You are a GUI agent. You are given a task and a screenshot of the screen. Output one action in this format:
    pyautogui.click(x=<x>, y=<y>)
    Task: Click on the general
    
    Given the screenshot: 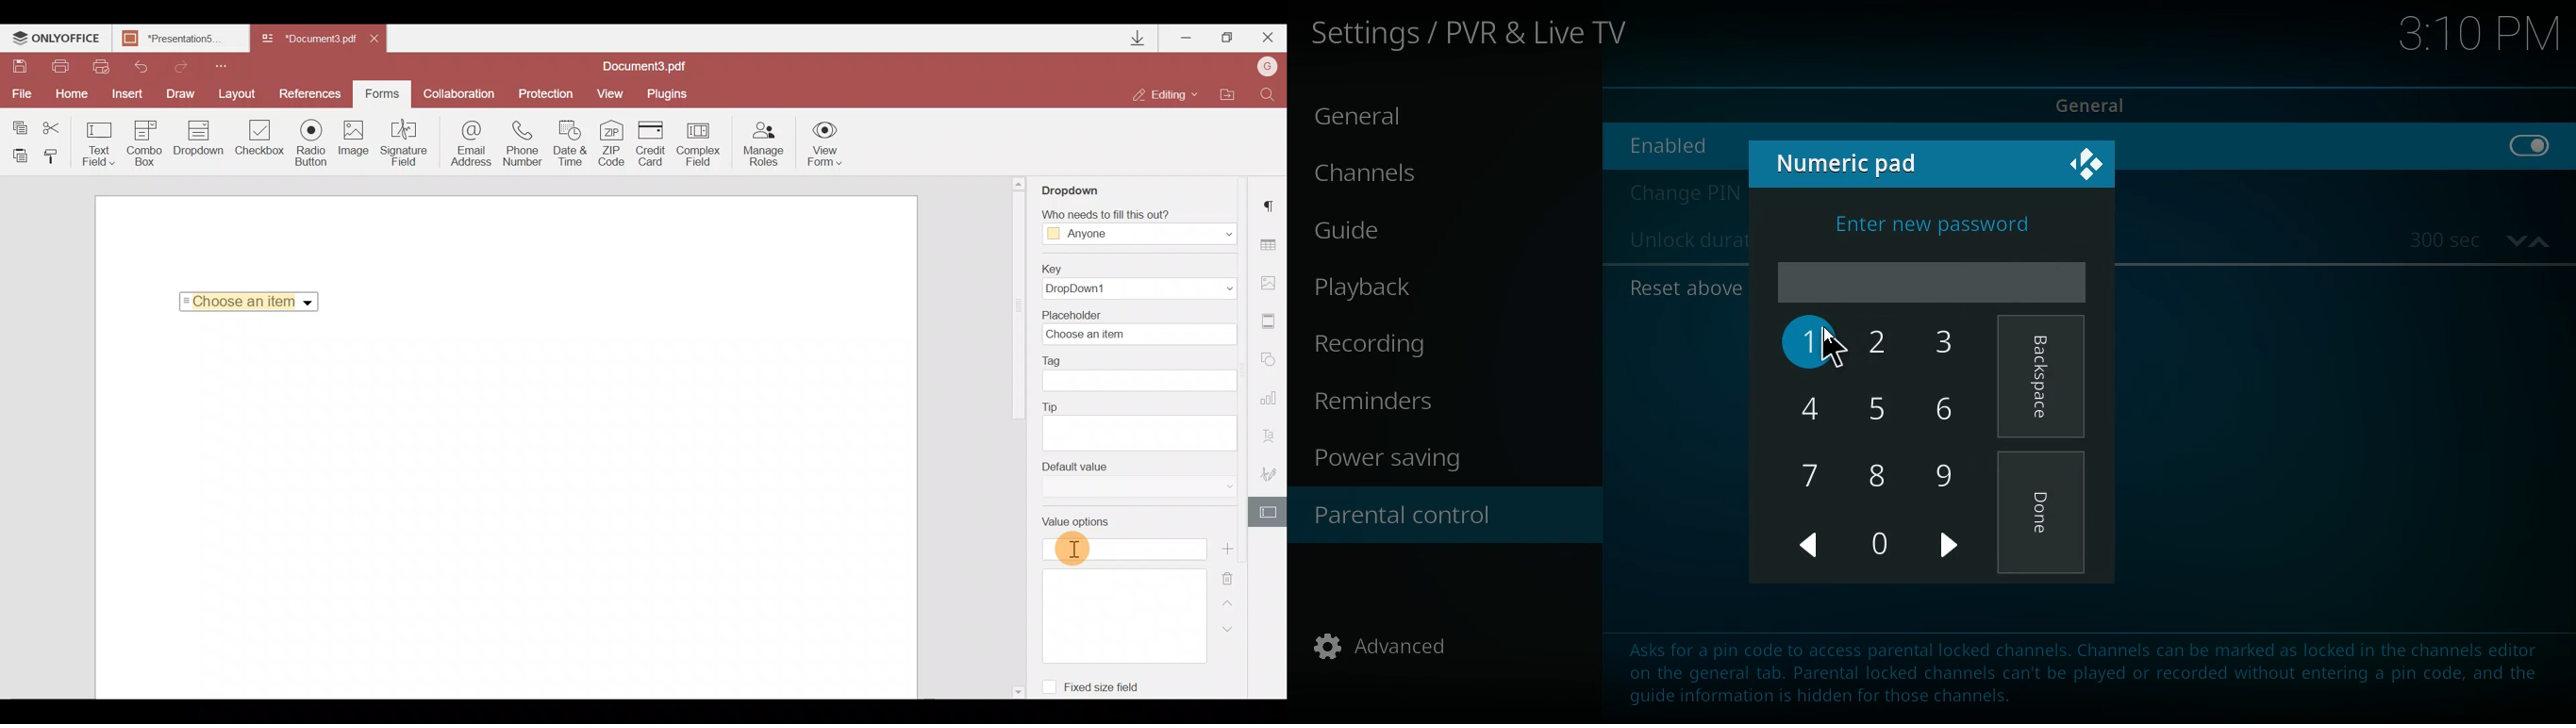 What is the action you would take?
    pyautogui.click(x=2106, y=103)
    